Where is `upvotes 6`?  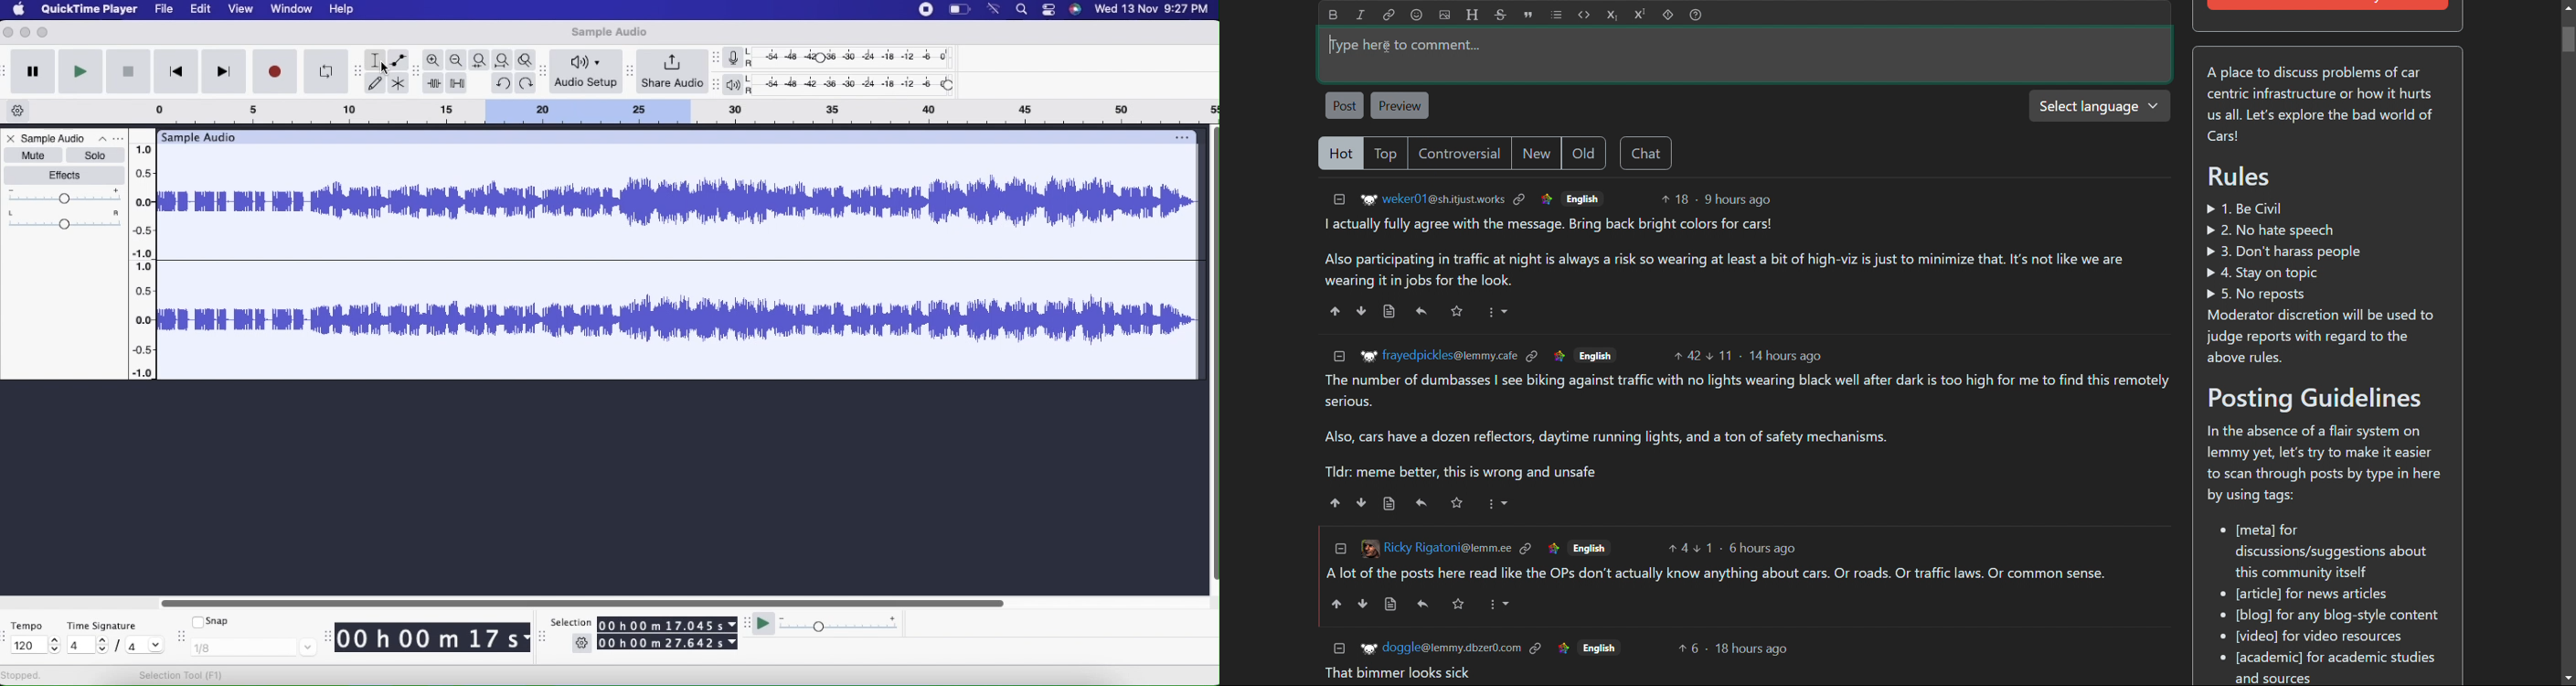 upvotes 6 is located at coordinates (1689, 648).